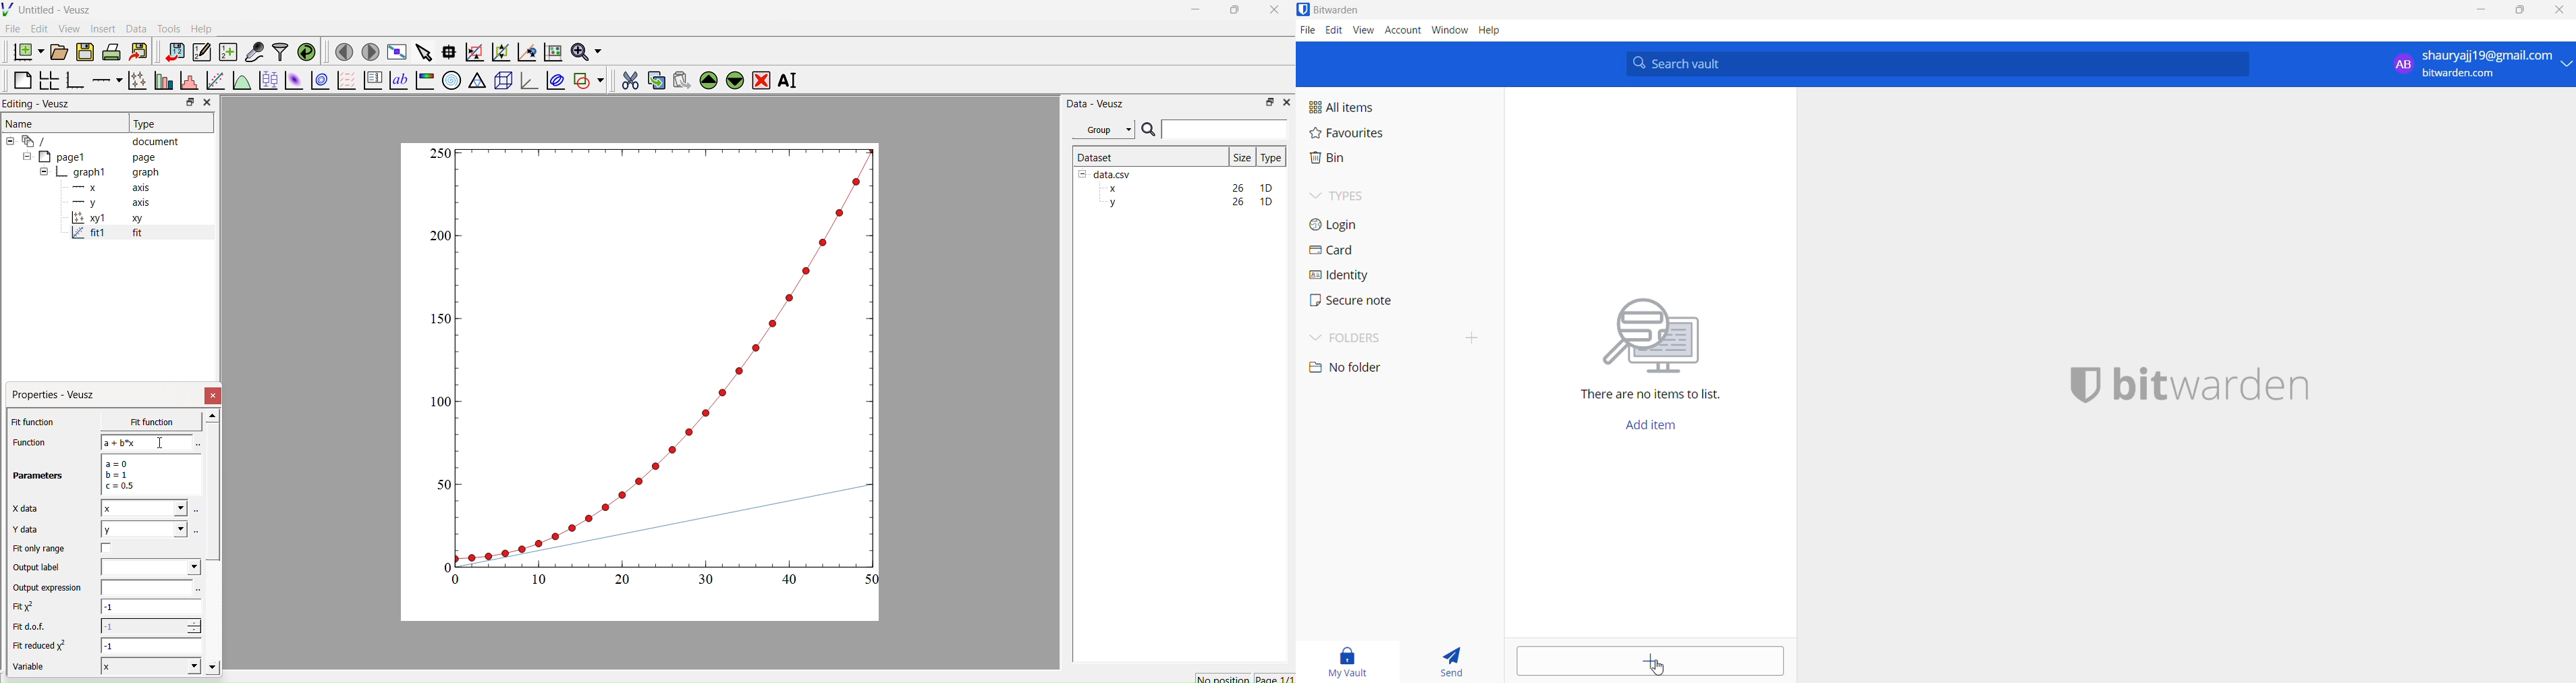  I want to click on send, so click(1452, 663).